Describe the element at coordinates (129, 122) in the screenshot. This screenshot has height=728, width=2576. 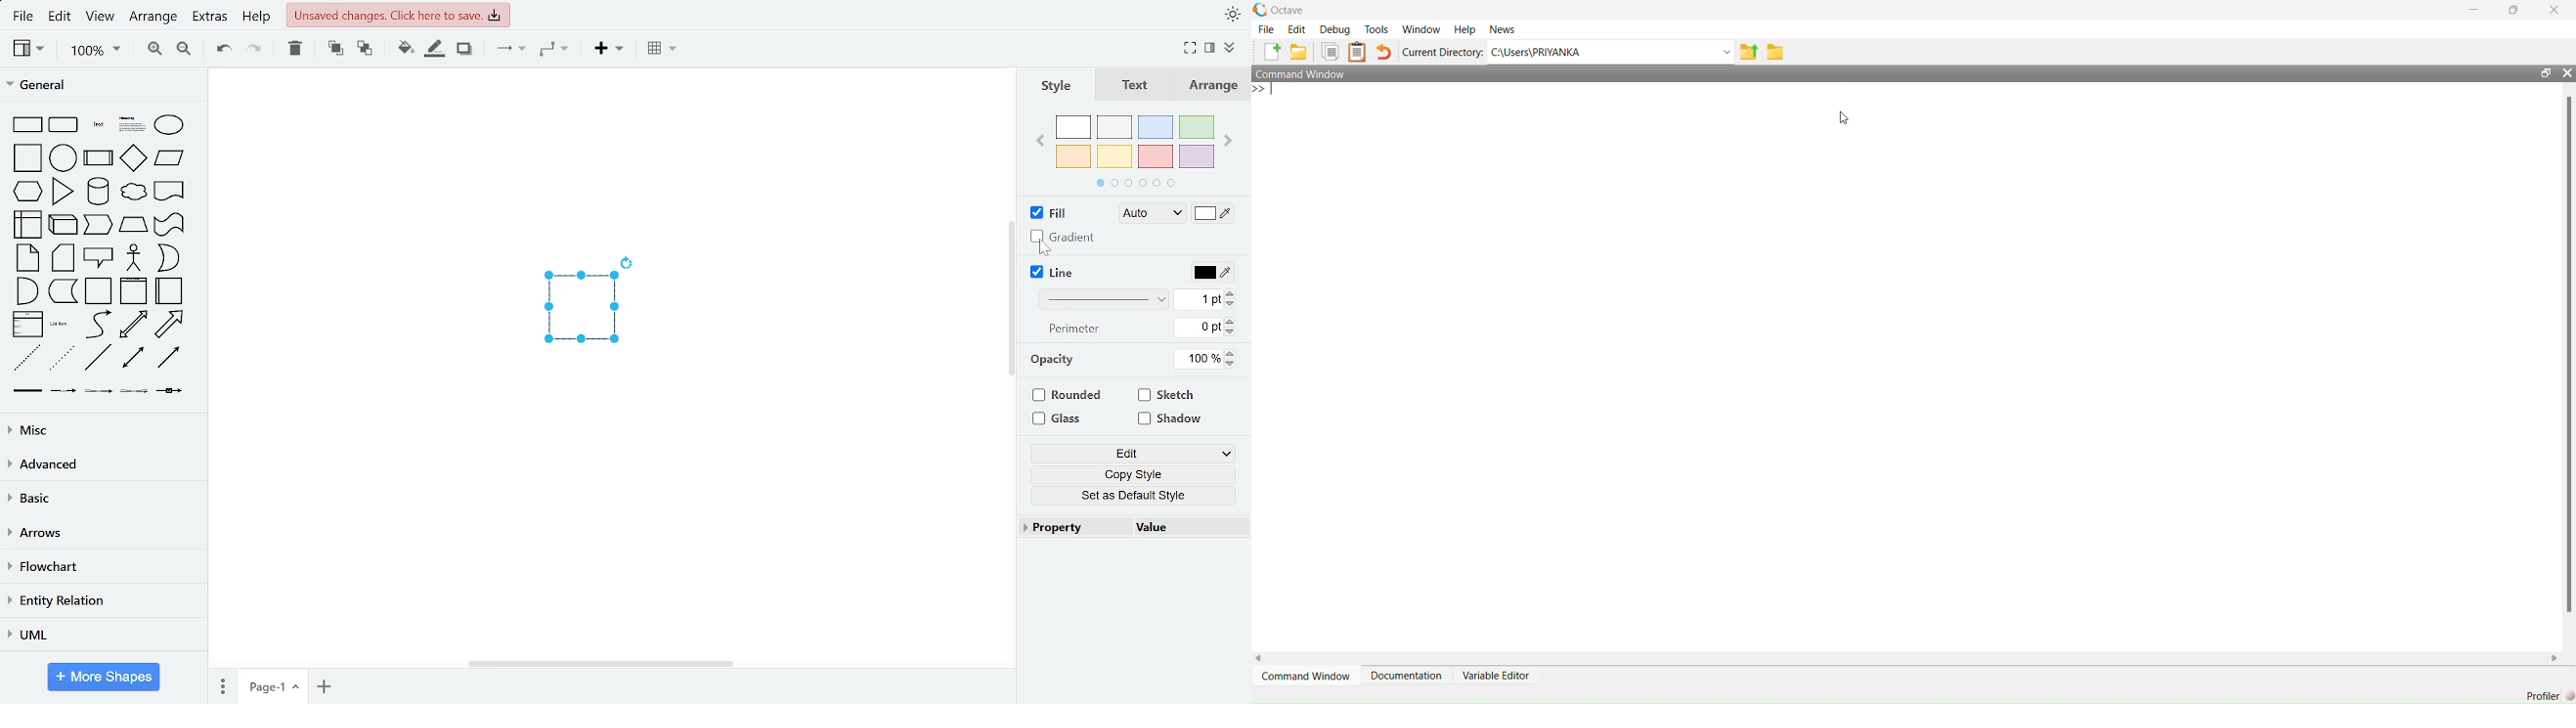
I see `general shapes` at that location.